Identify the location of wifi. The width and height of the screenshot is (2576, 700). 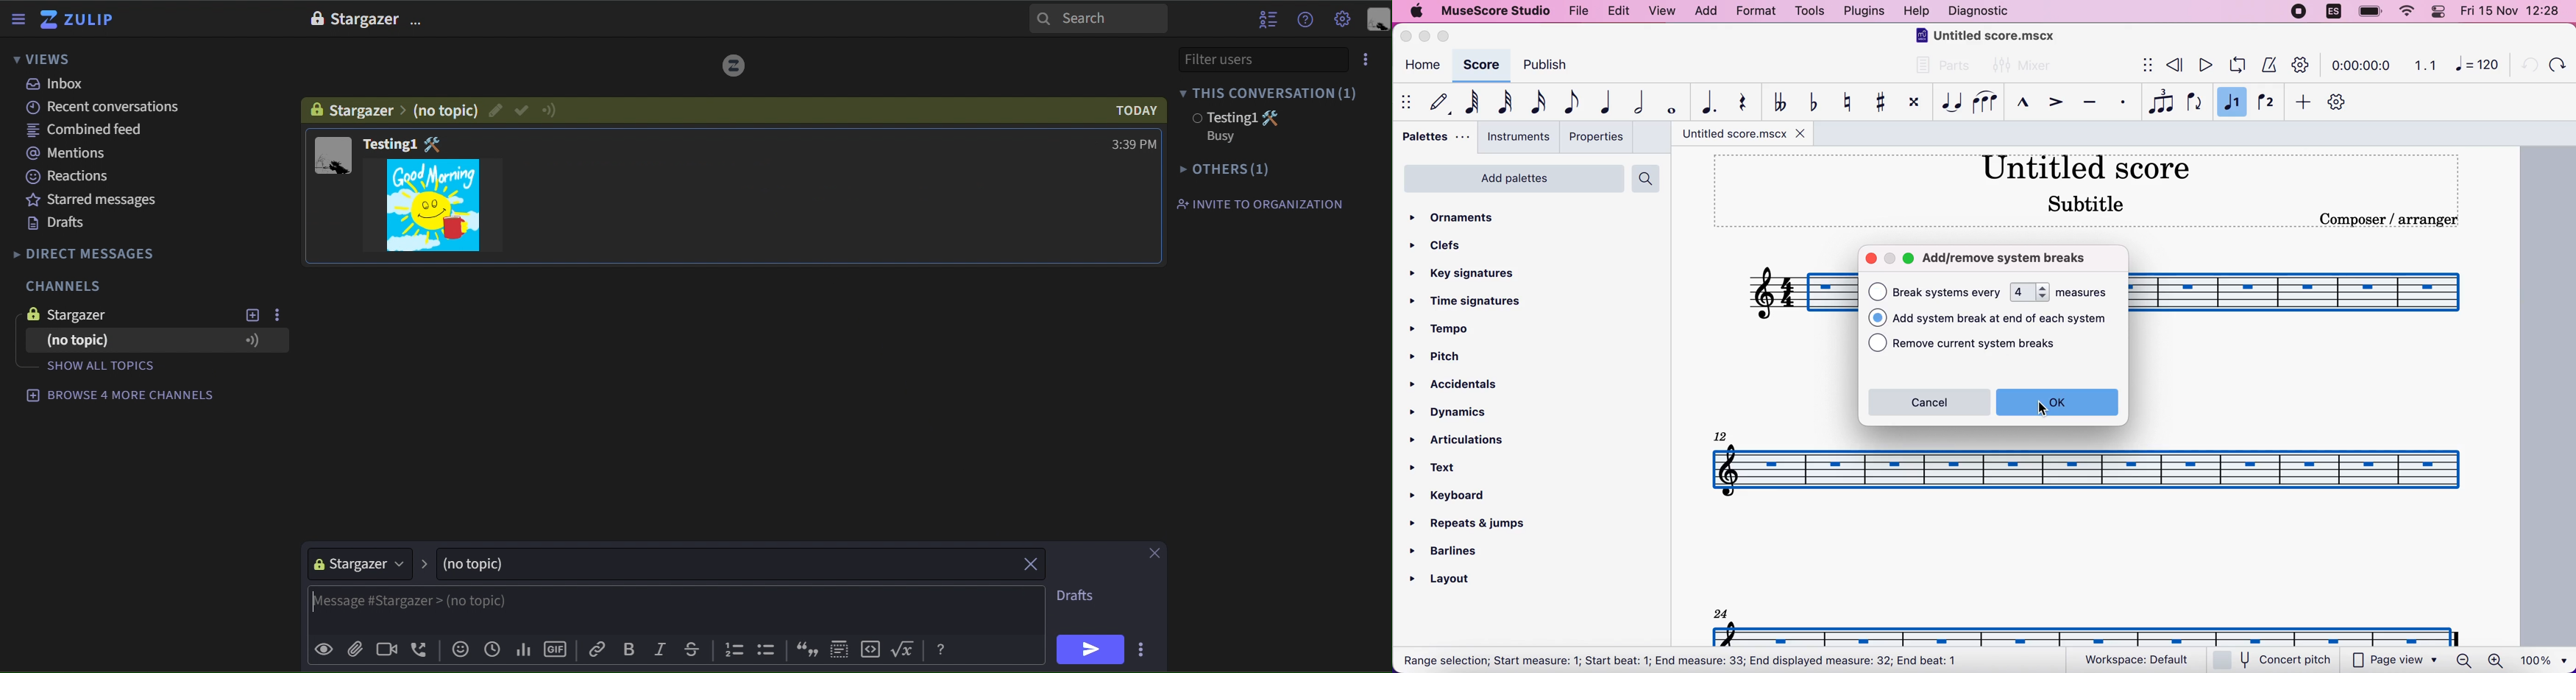
(2405, 12).